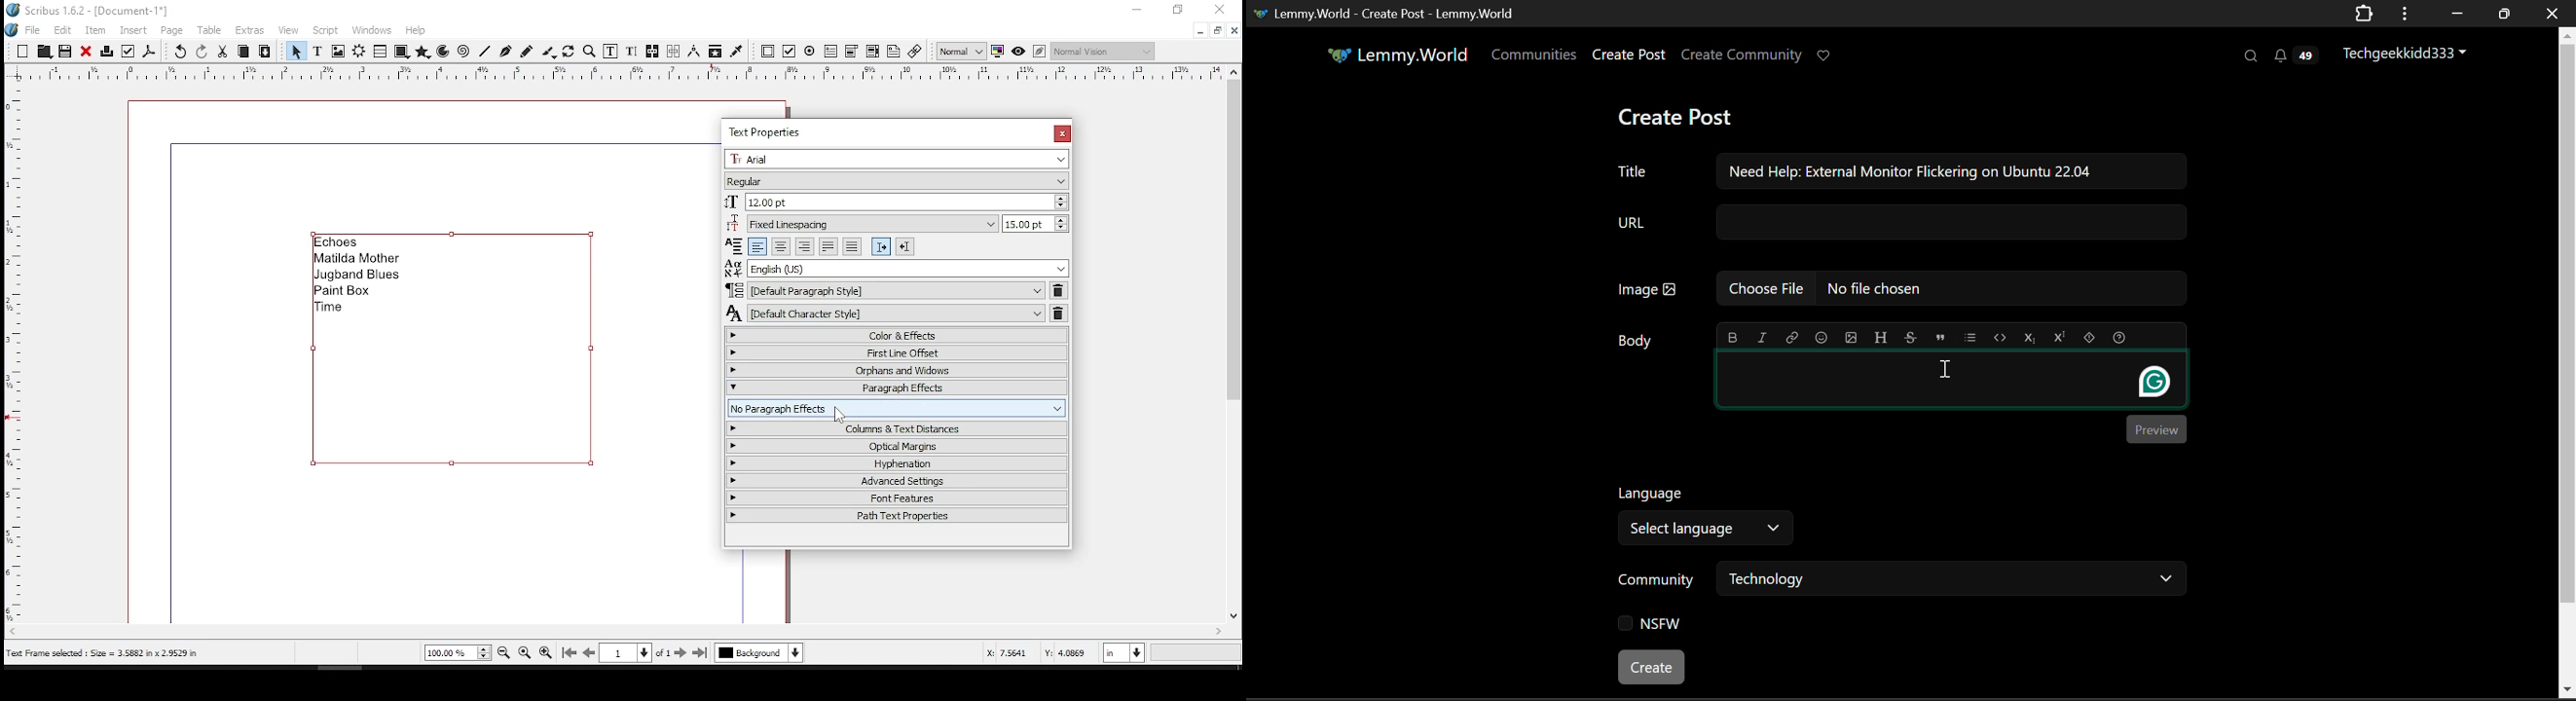 This screenshot has height=728, width=2576. Describe the element at coordinates (400, 51) in the screenshot. I see `shape` at that location.